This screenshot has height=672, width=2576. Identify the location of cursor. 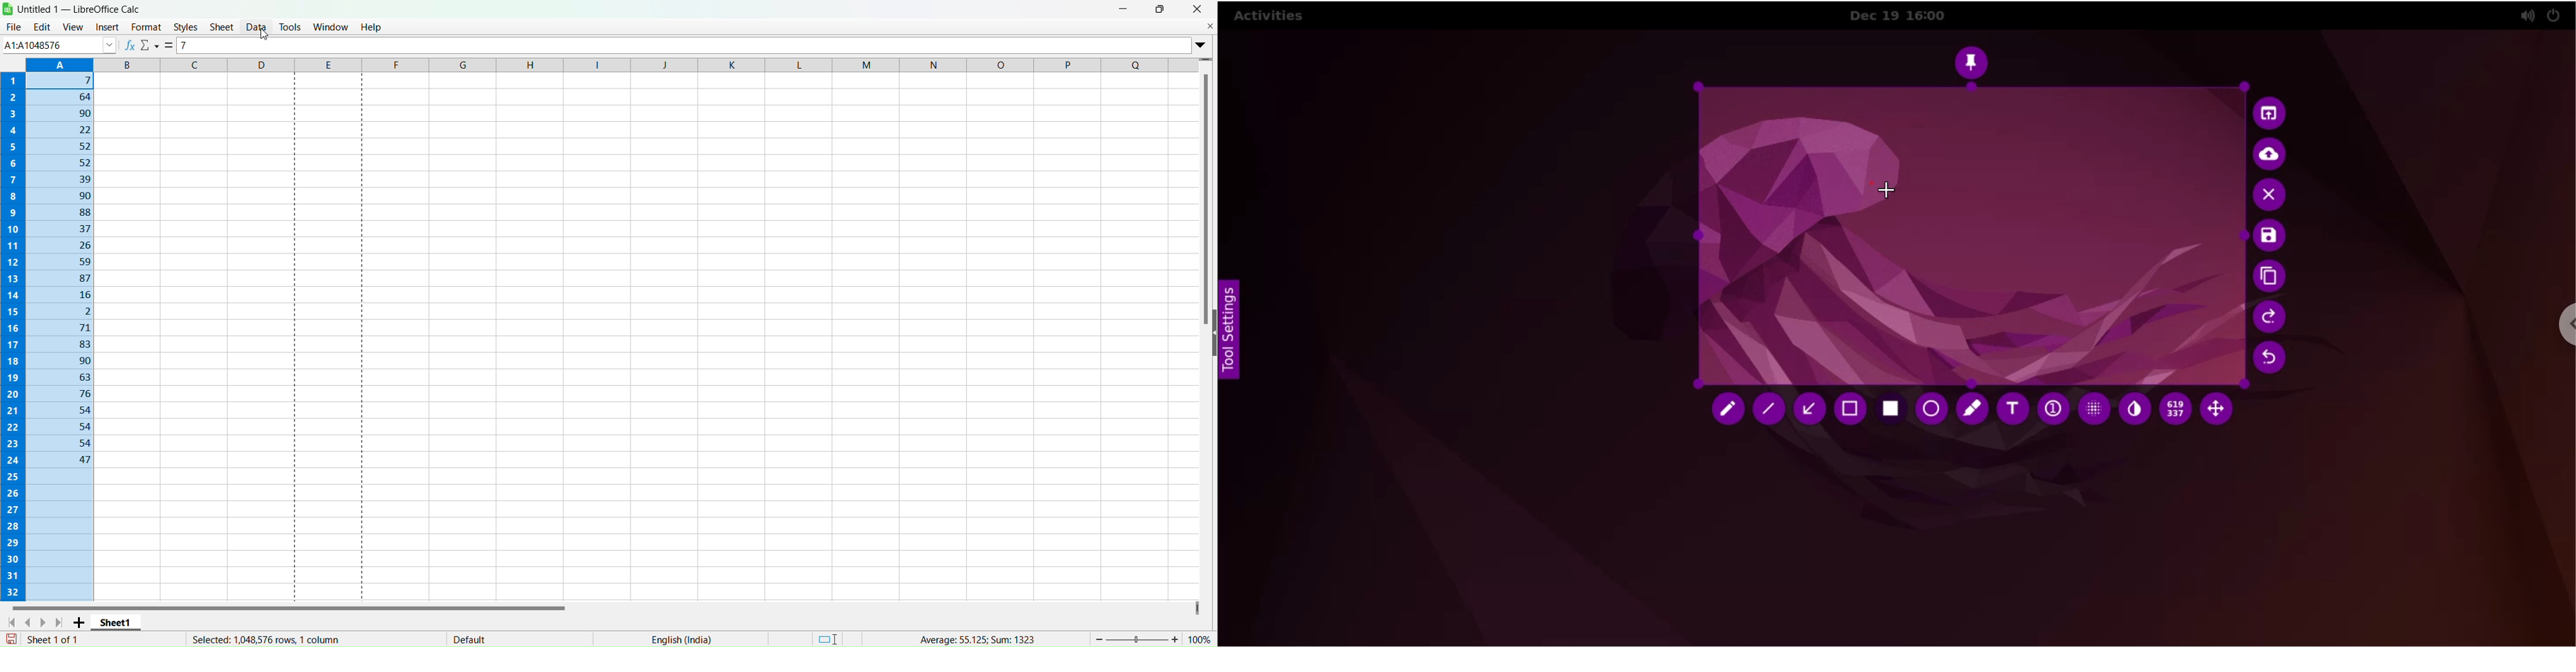
(1890, 189).